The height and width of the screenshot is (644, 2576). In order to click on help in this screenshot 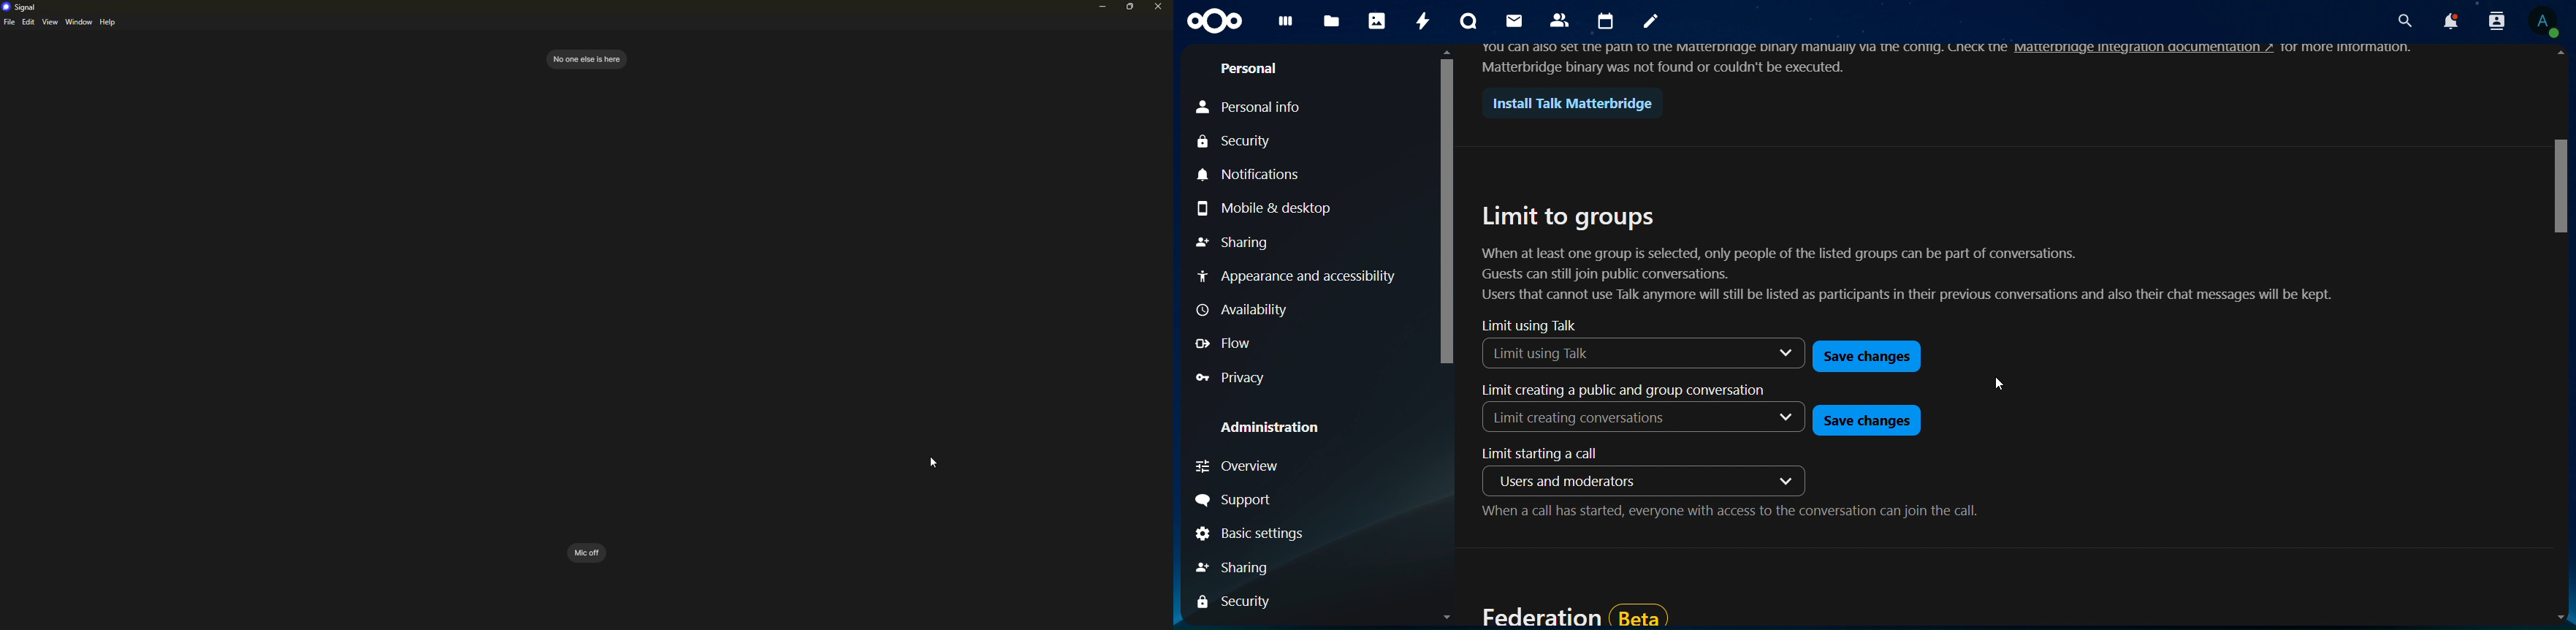, I will do `click(110, 23)`.